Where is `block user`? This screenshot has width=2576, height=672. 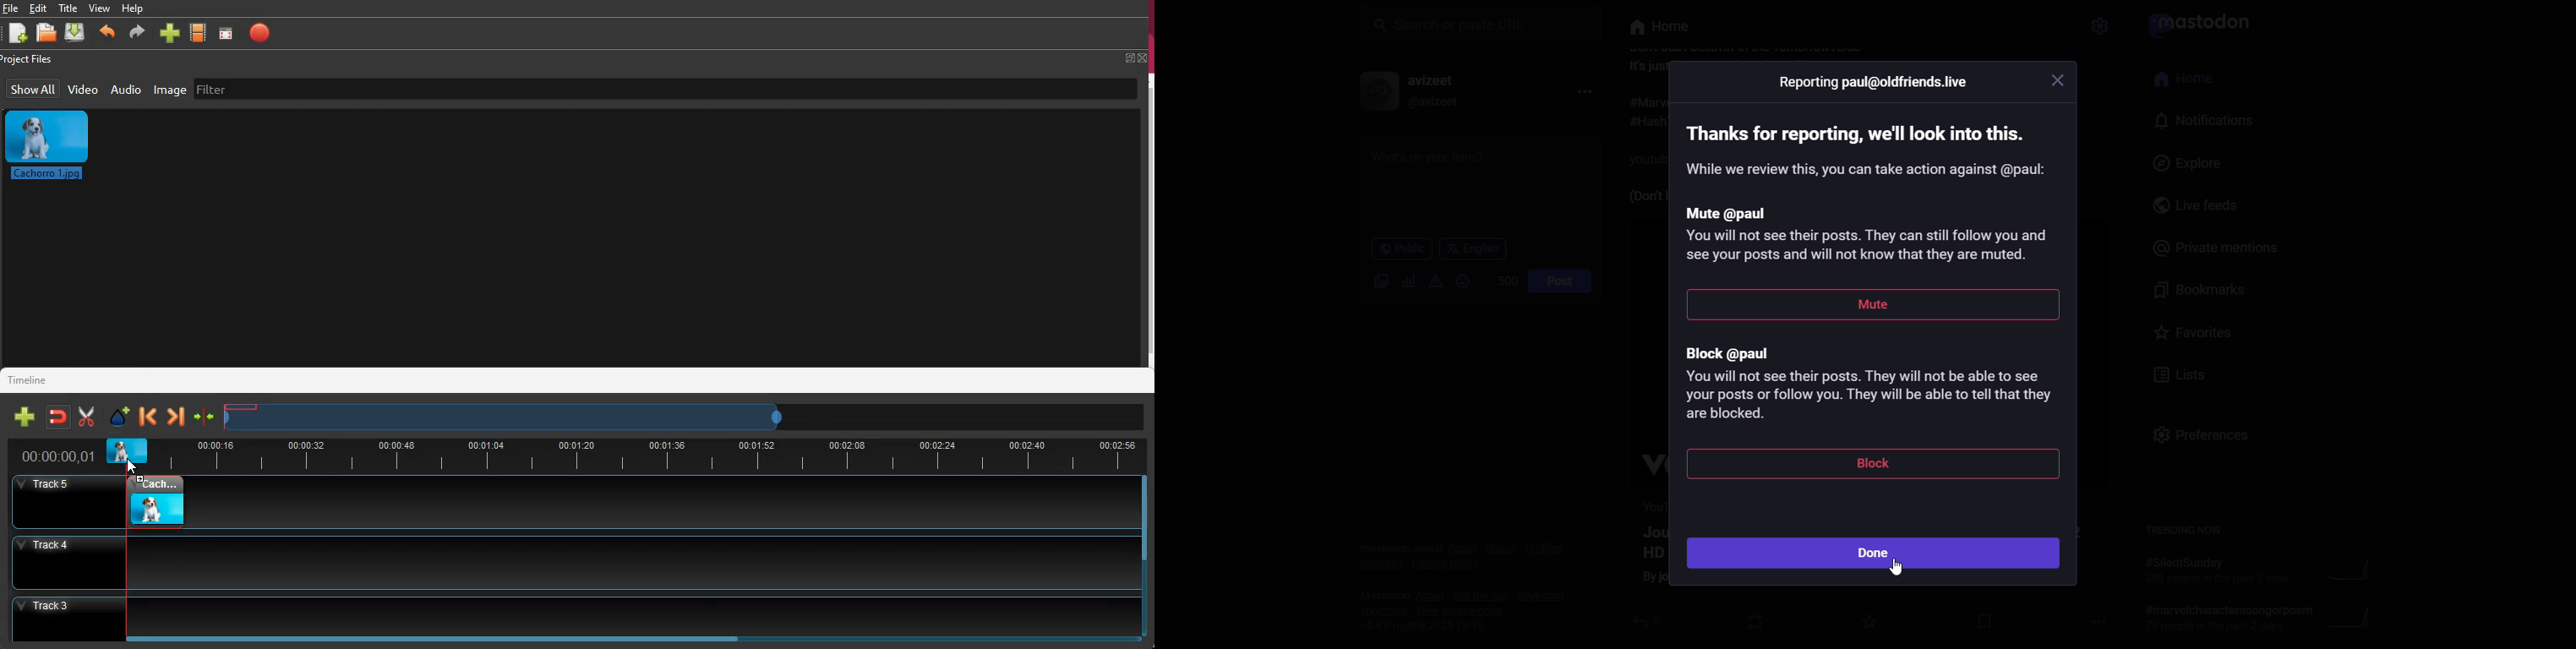
block user is located at coordinates (1878, 378).